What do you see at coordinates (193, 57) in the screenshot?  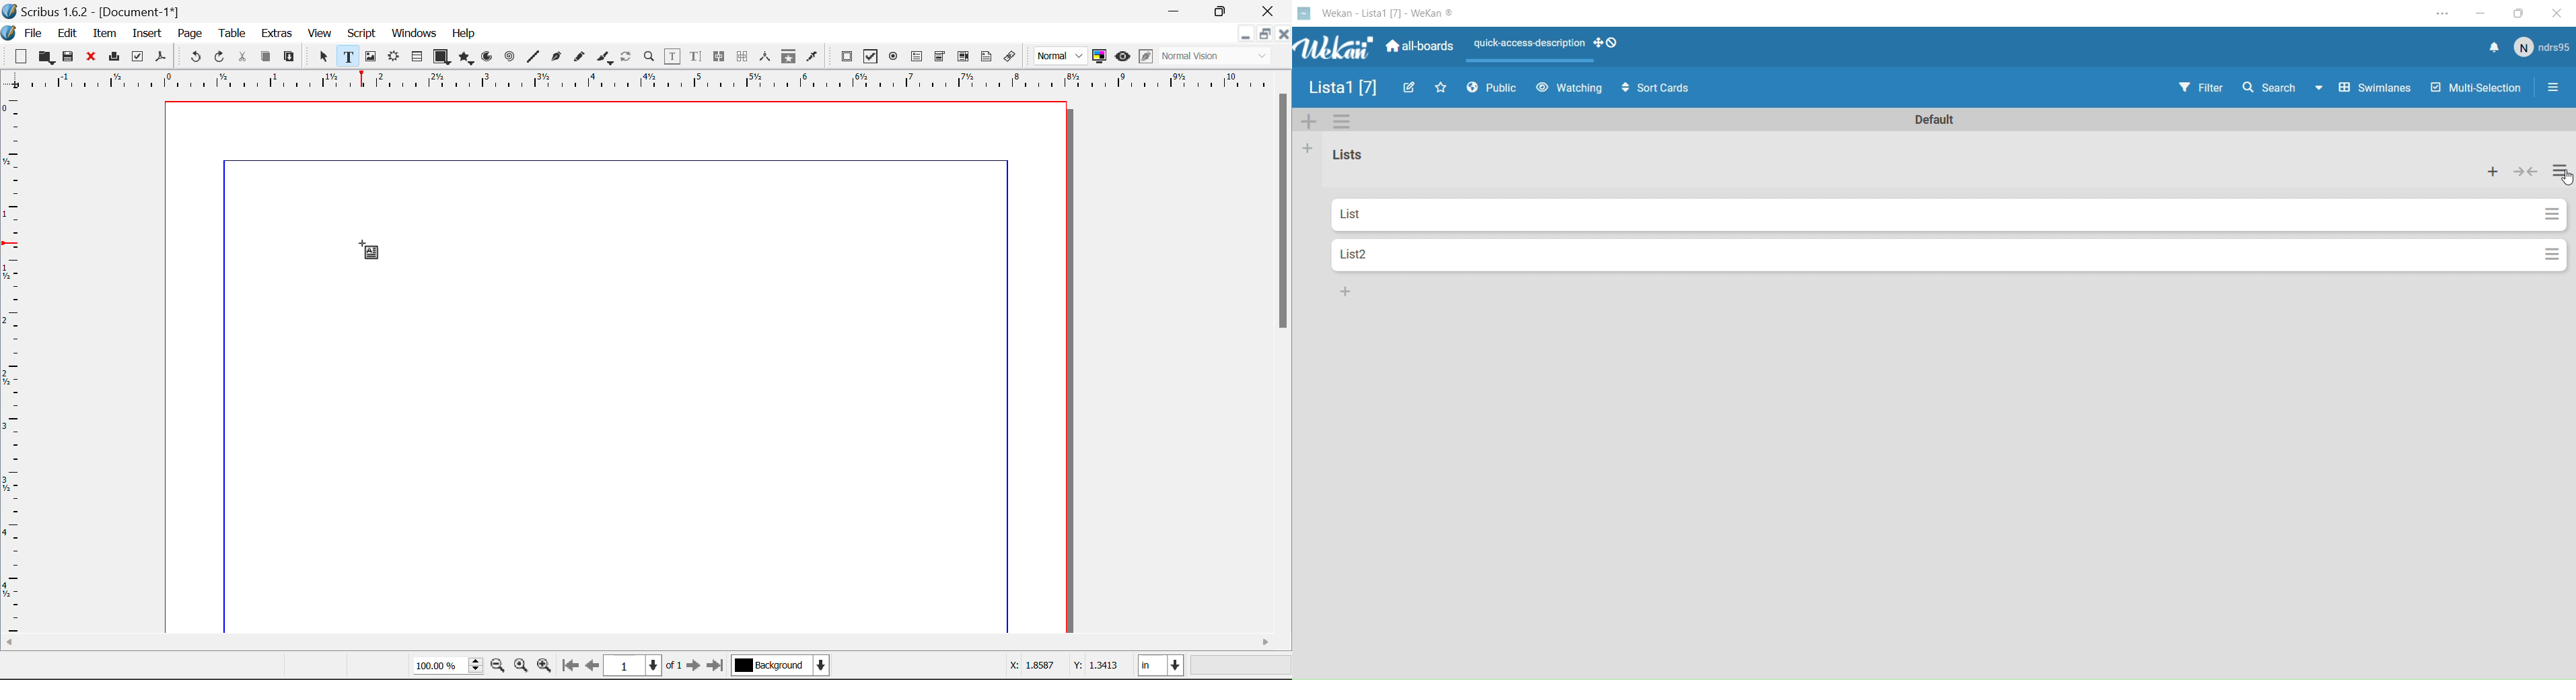 I see `Undo` at bounding box center [193, 57].